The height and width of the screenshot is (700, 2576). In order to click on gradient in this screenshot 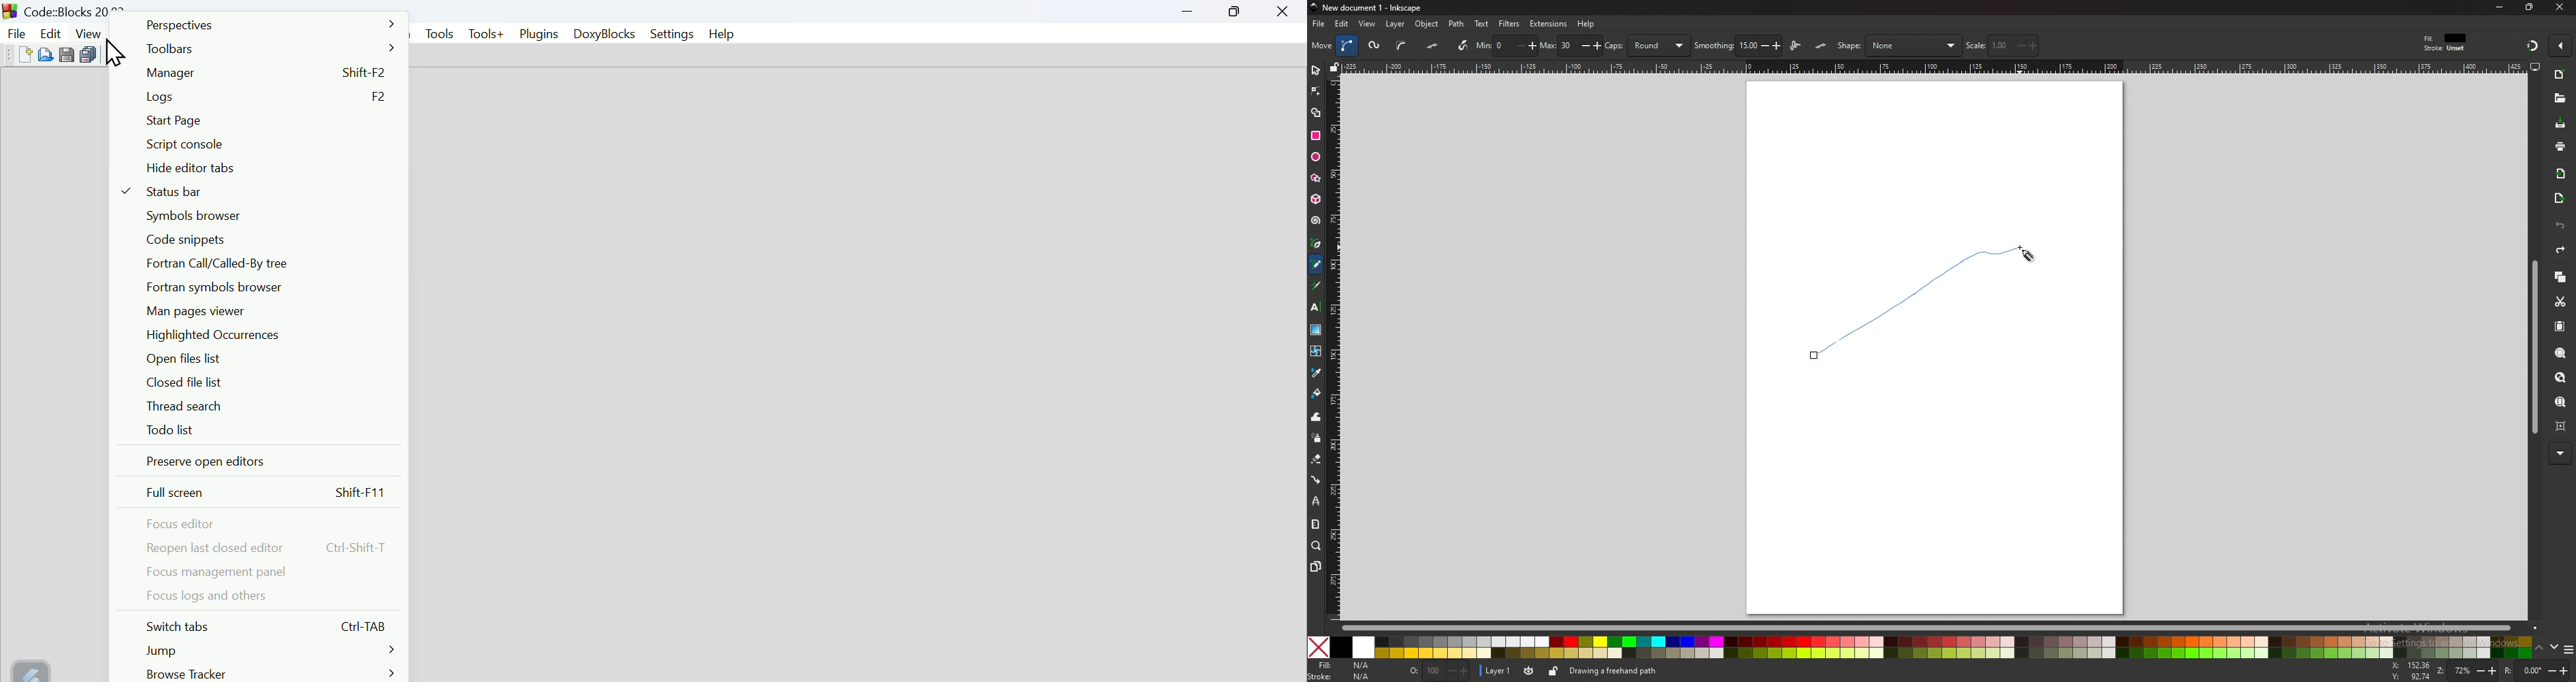, I will do `click(1316, 329)`.